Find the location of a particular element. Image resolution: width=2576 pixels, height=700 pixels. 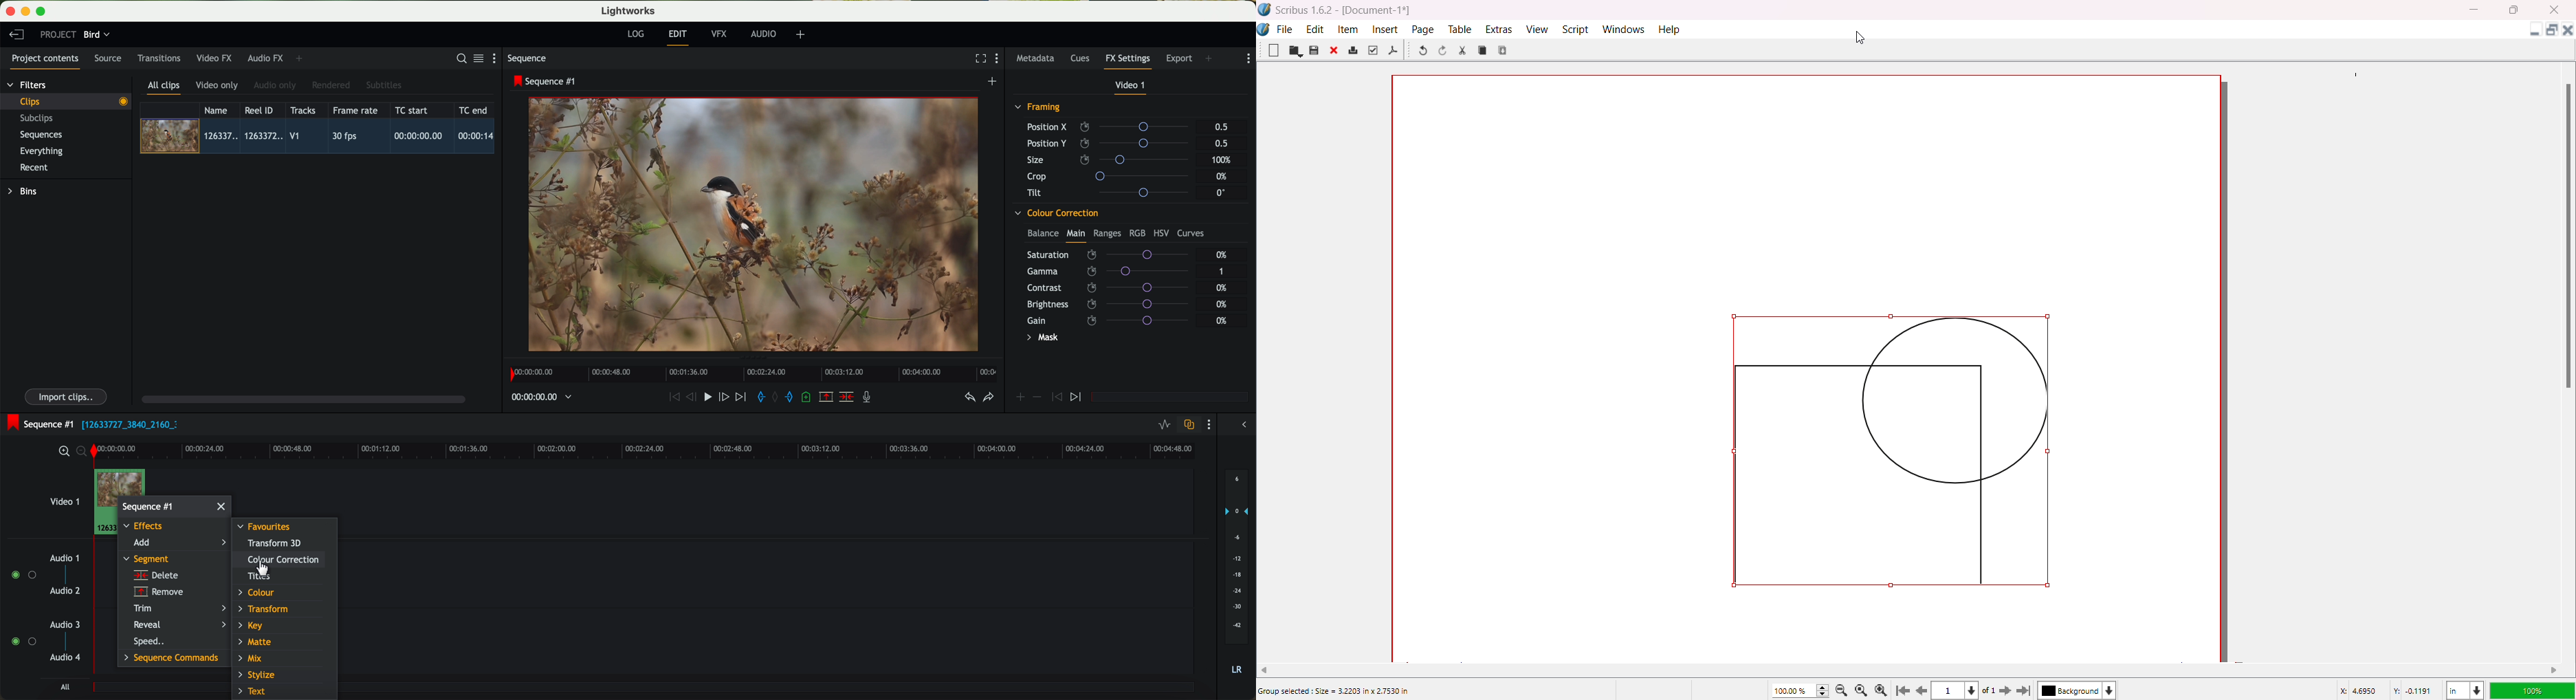

Cut is located at coordinates (1462, 50).